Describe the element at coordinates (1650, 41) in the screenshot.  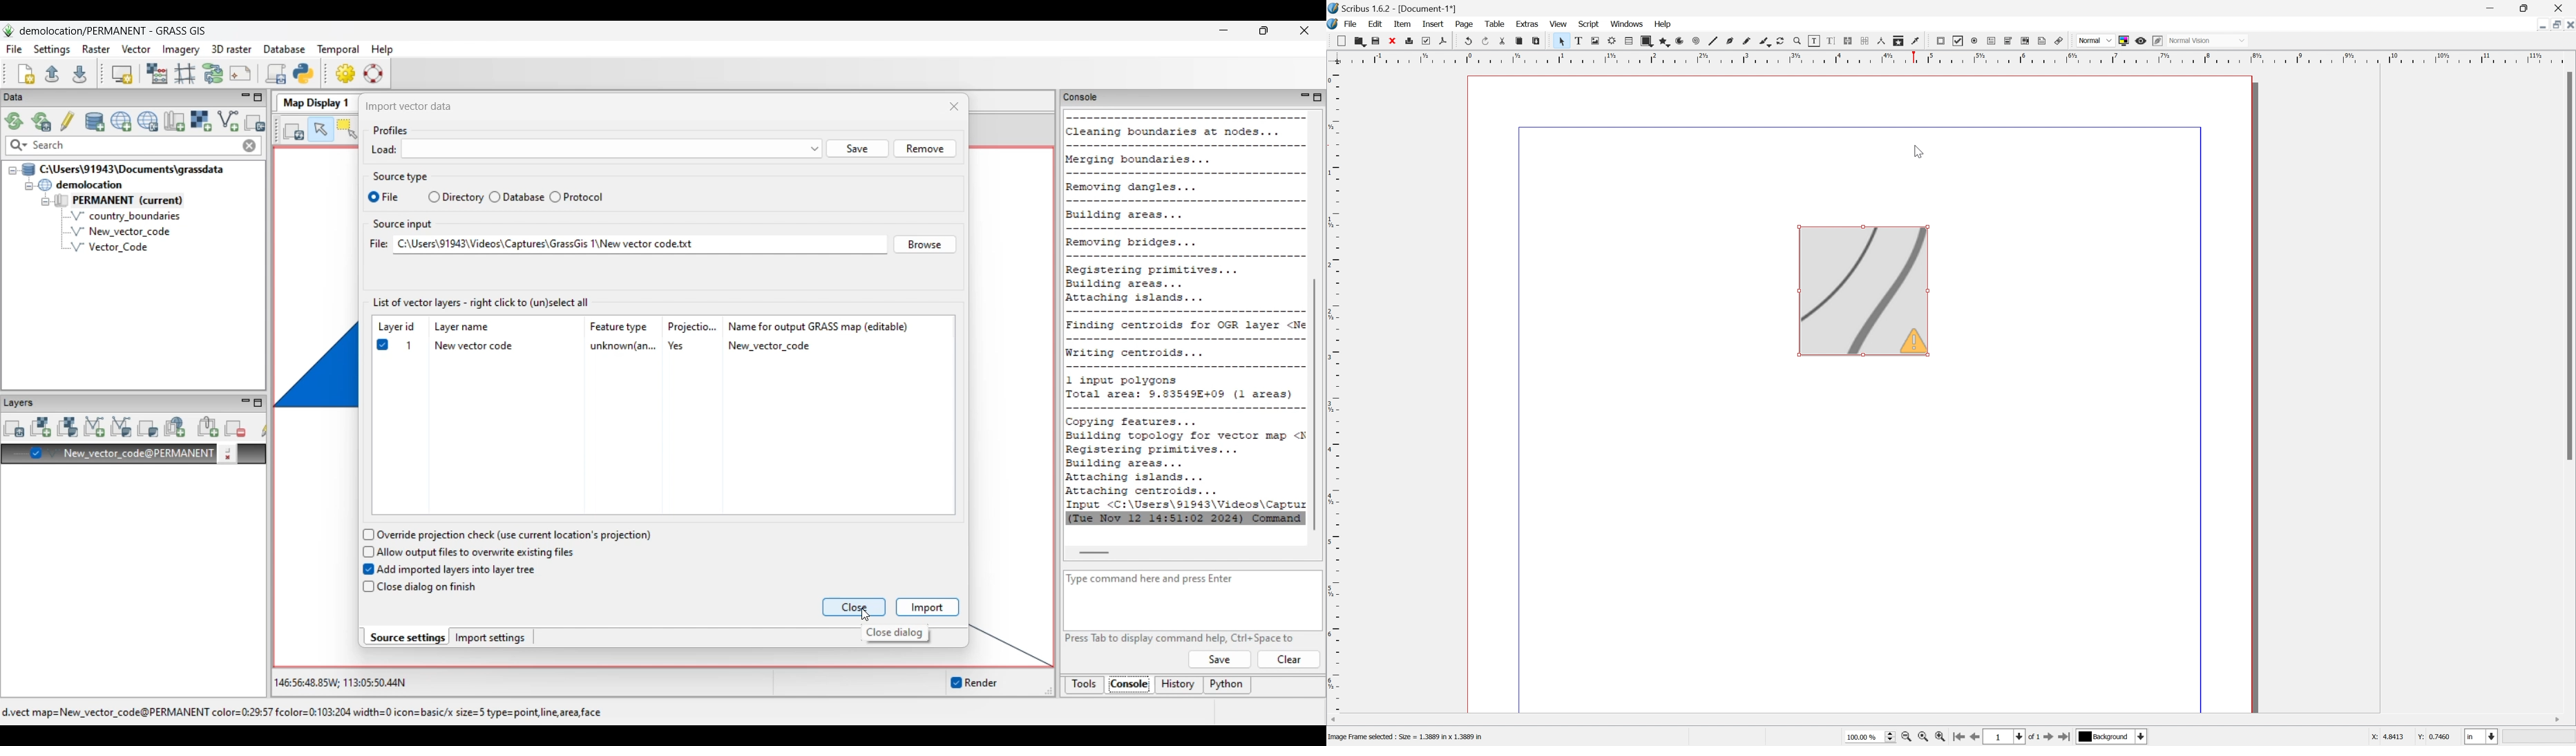
I see `Shape` at that location.